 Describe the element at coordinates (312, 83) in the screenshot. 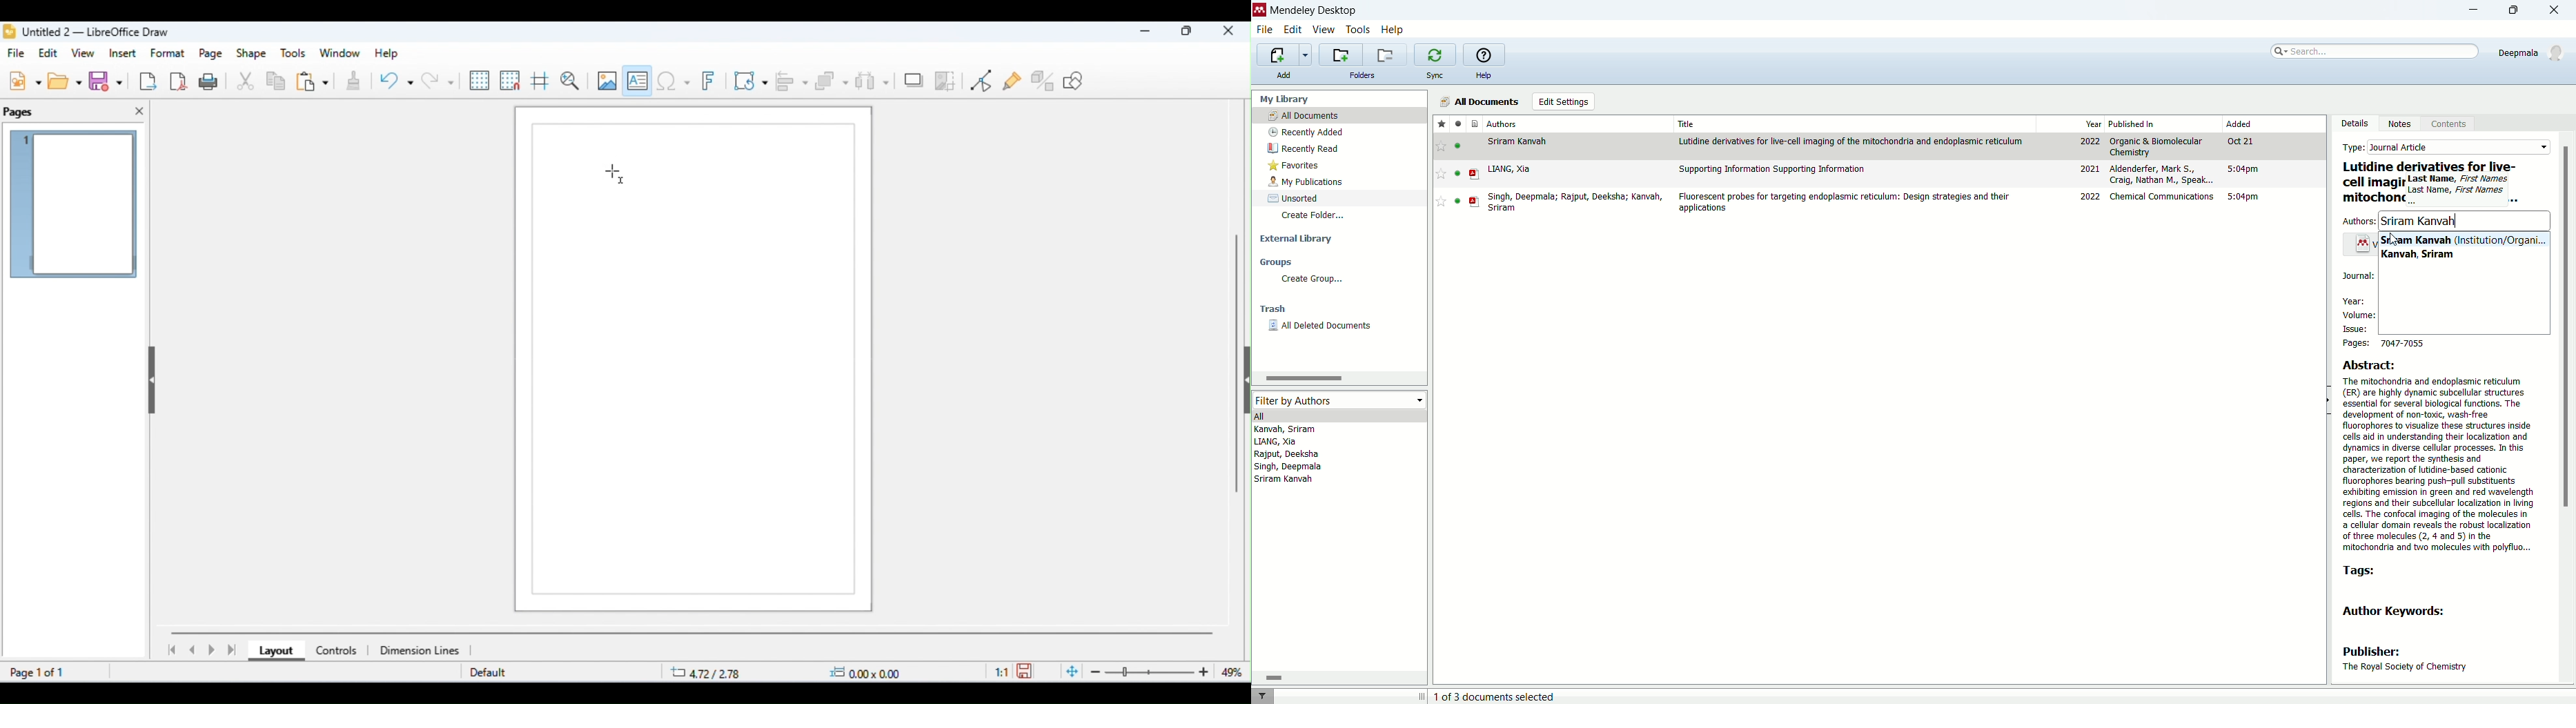

I see `paste` at that location.